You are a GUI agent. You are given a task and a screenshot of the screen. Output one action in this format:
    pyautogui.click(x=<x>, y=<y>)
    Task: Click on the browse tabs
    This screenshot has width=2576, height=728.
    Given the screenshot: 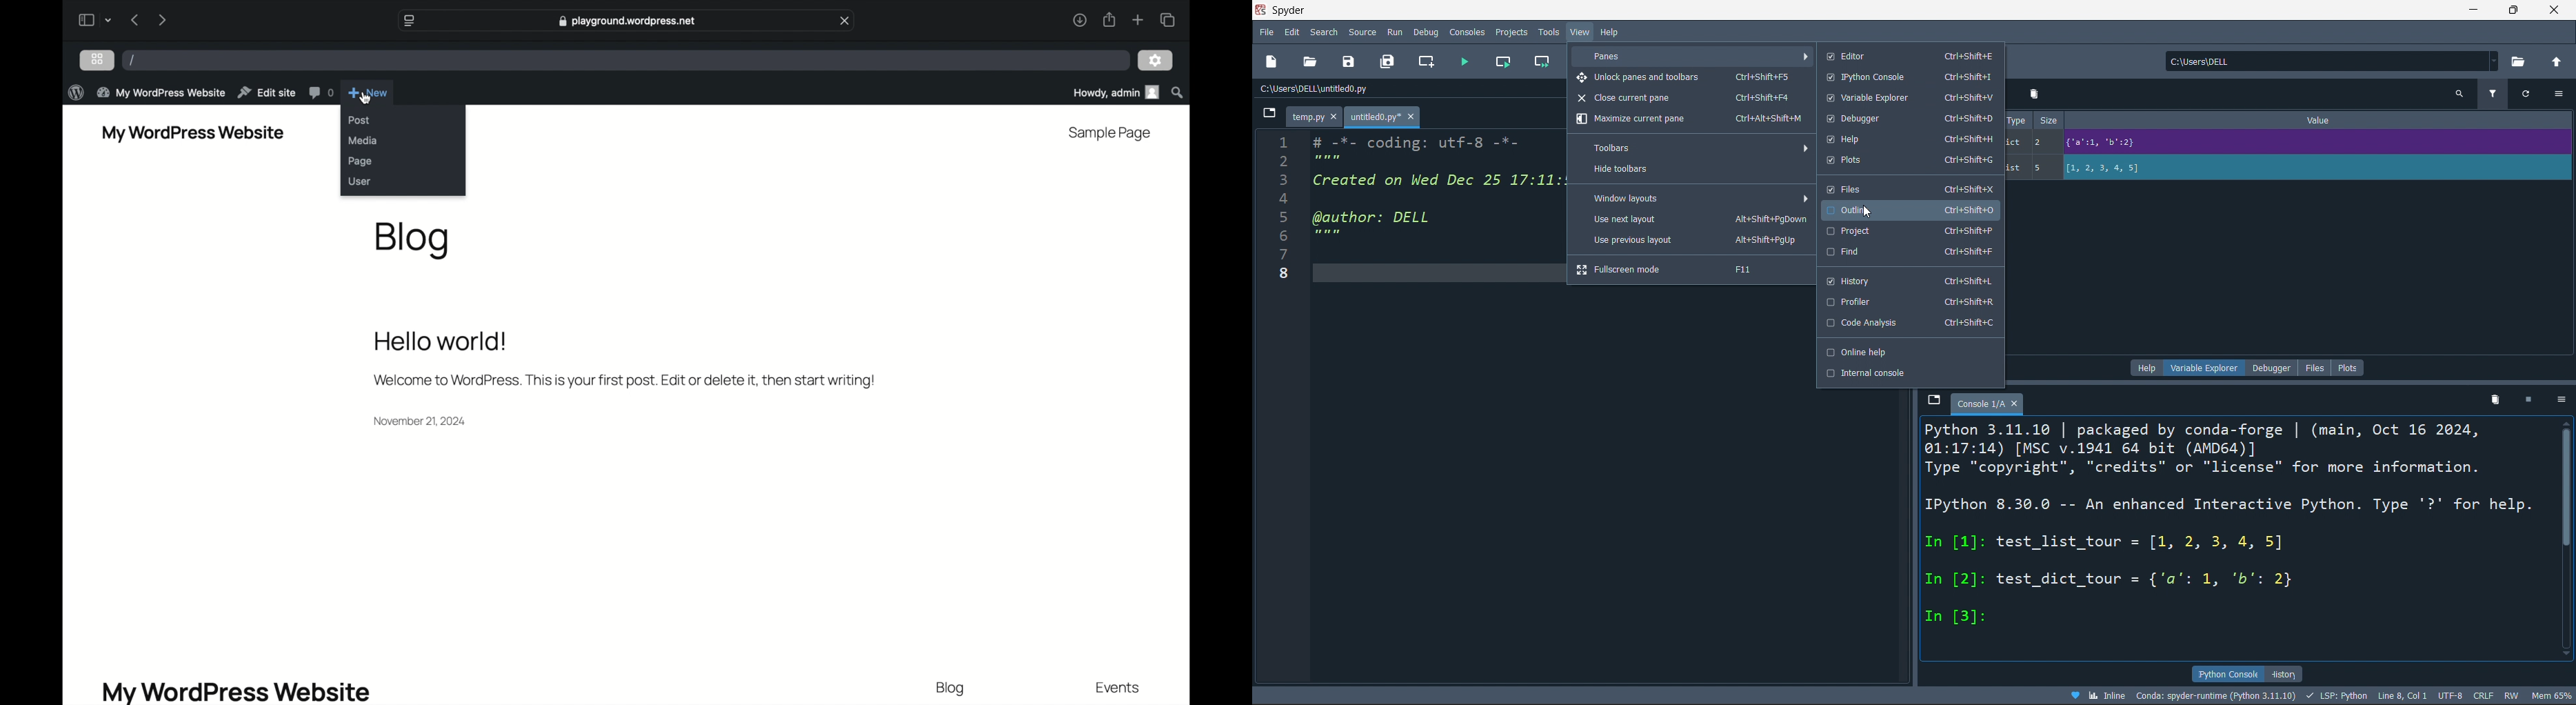 What is the action you would take?
    pyautogui.click(x=1933, y=404)
    